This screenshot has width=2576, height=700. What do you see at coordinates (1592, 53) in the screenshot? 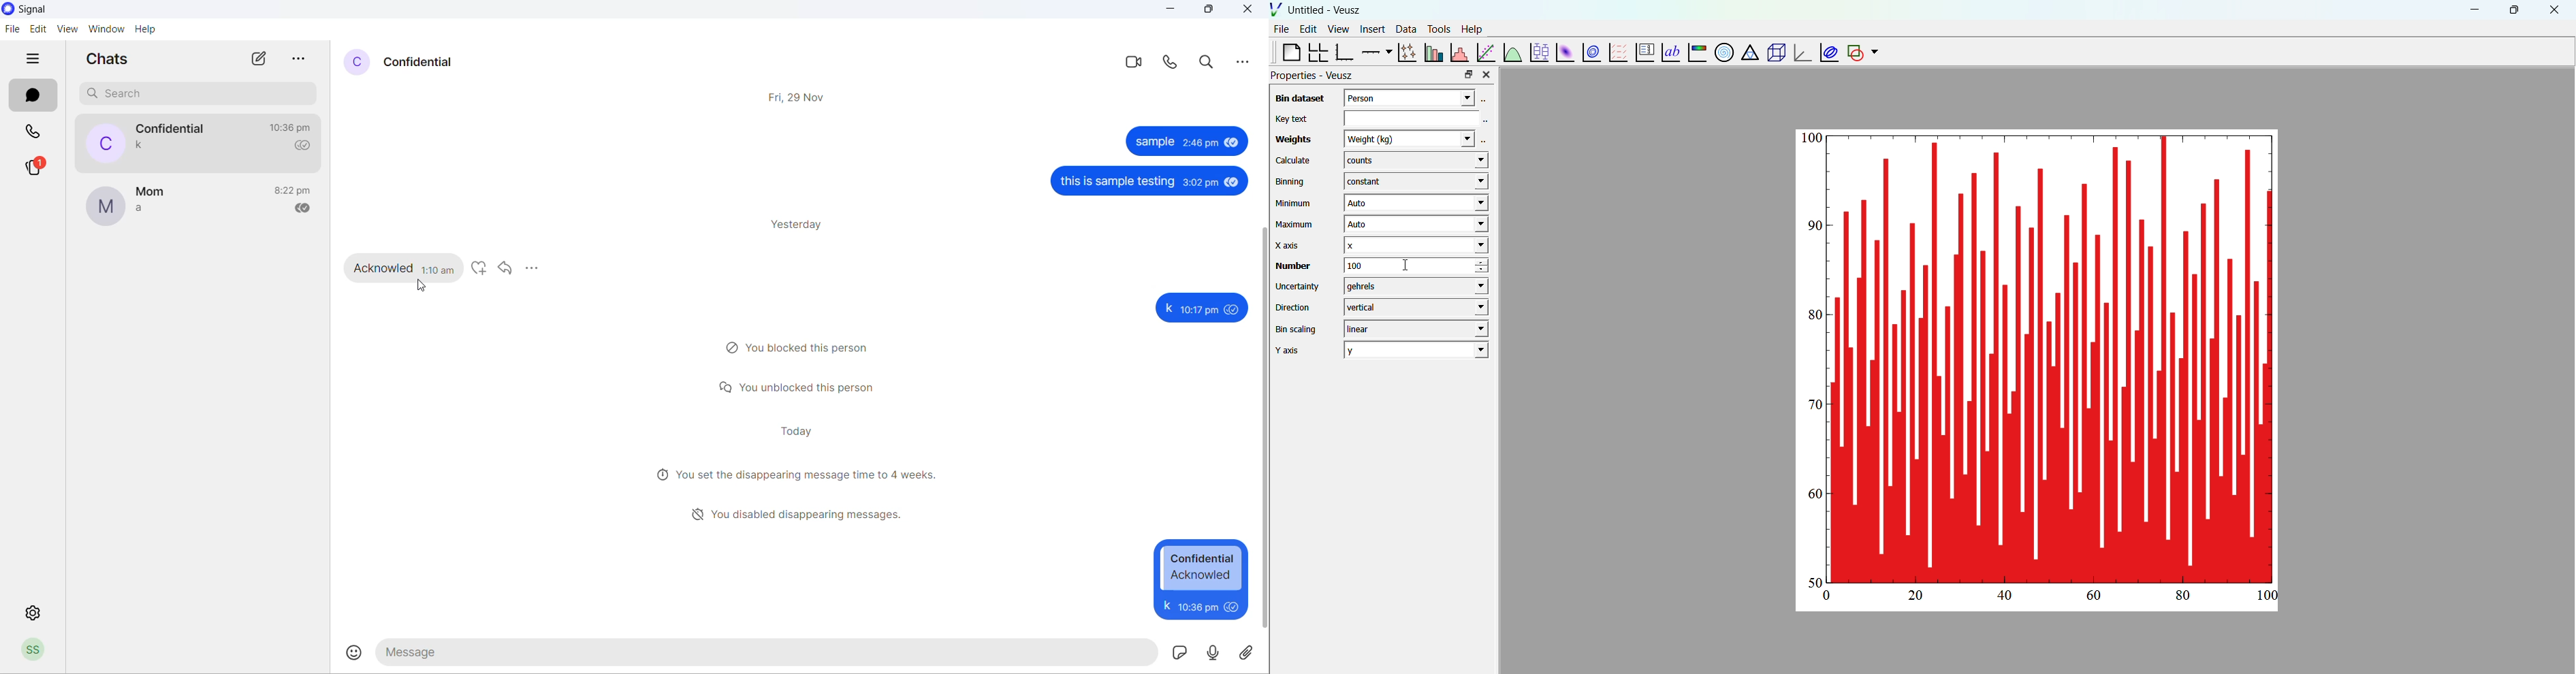
I see `plot 2d datasets as contour` at bounding box center [1592, 53].